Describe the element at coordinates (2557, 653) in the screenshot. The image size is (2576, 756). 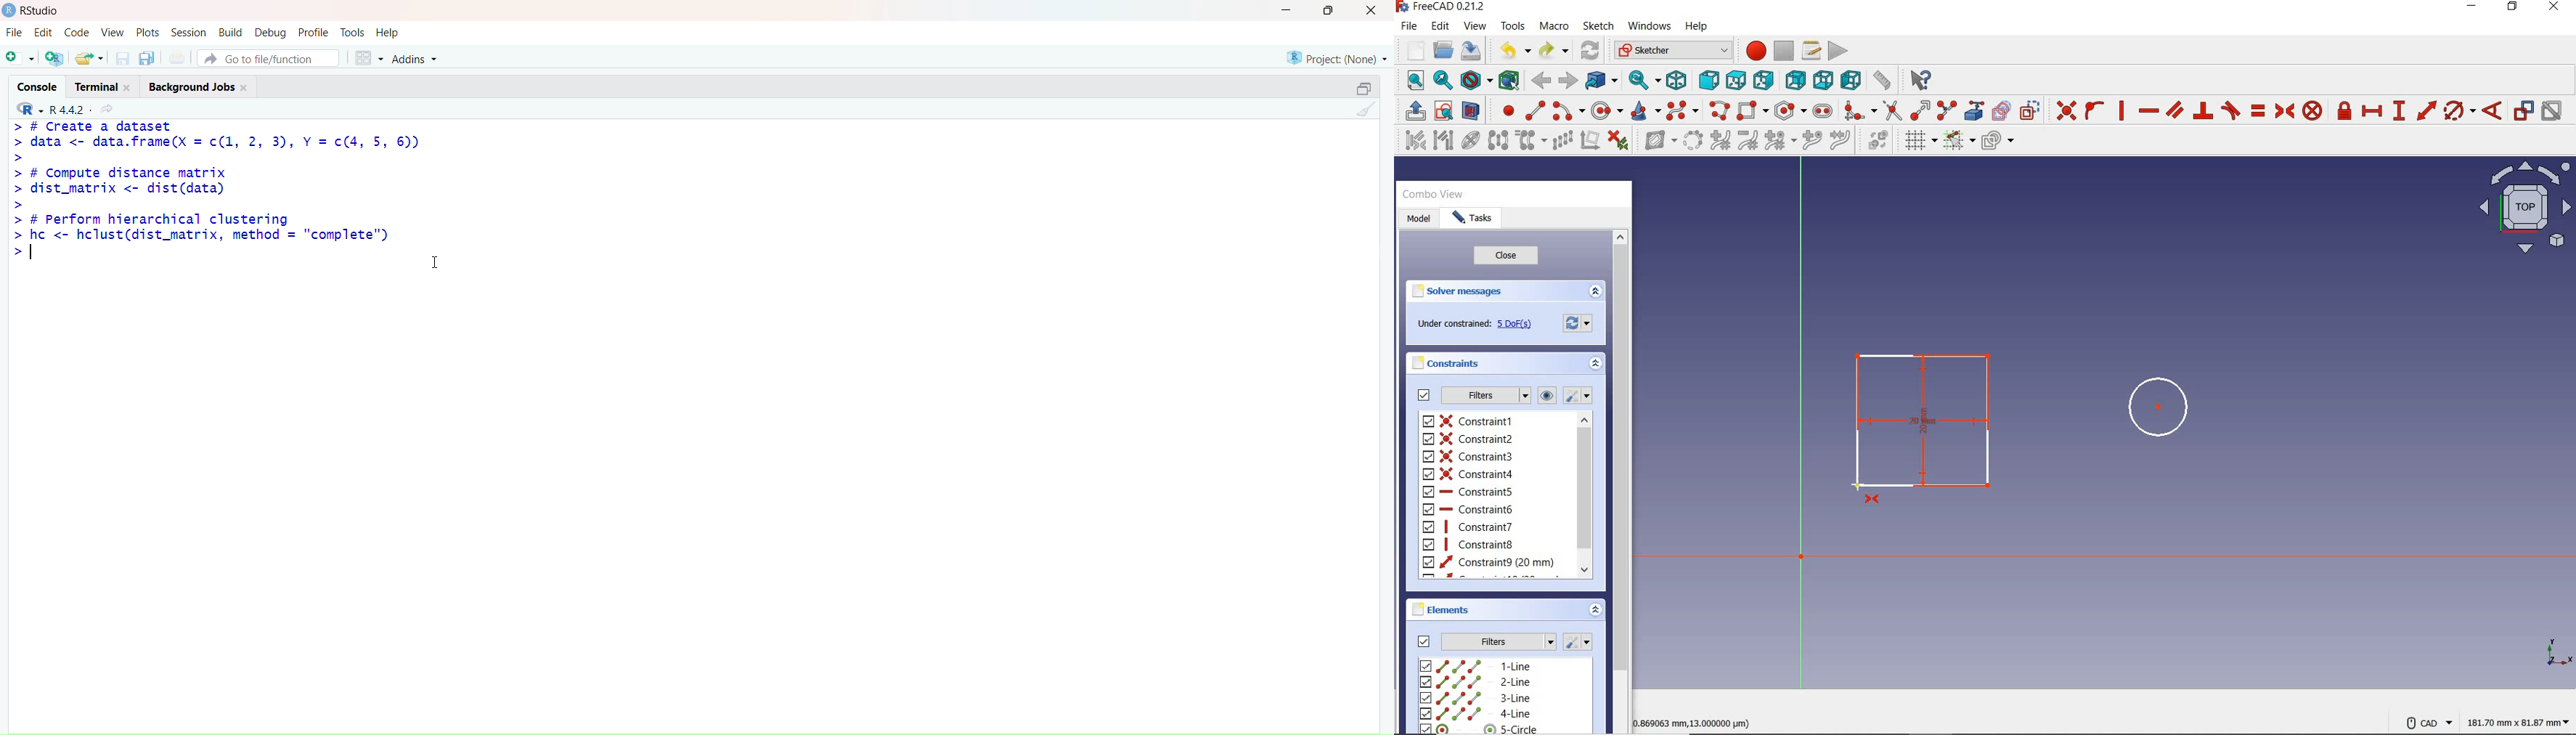
I see `xyz view` at that location.